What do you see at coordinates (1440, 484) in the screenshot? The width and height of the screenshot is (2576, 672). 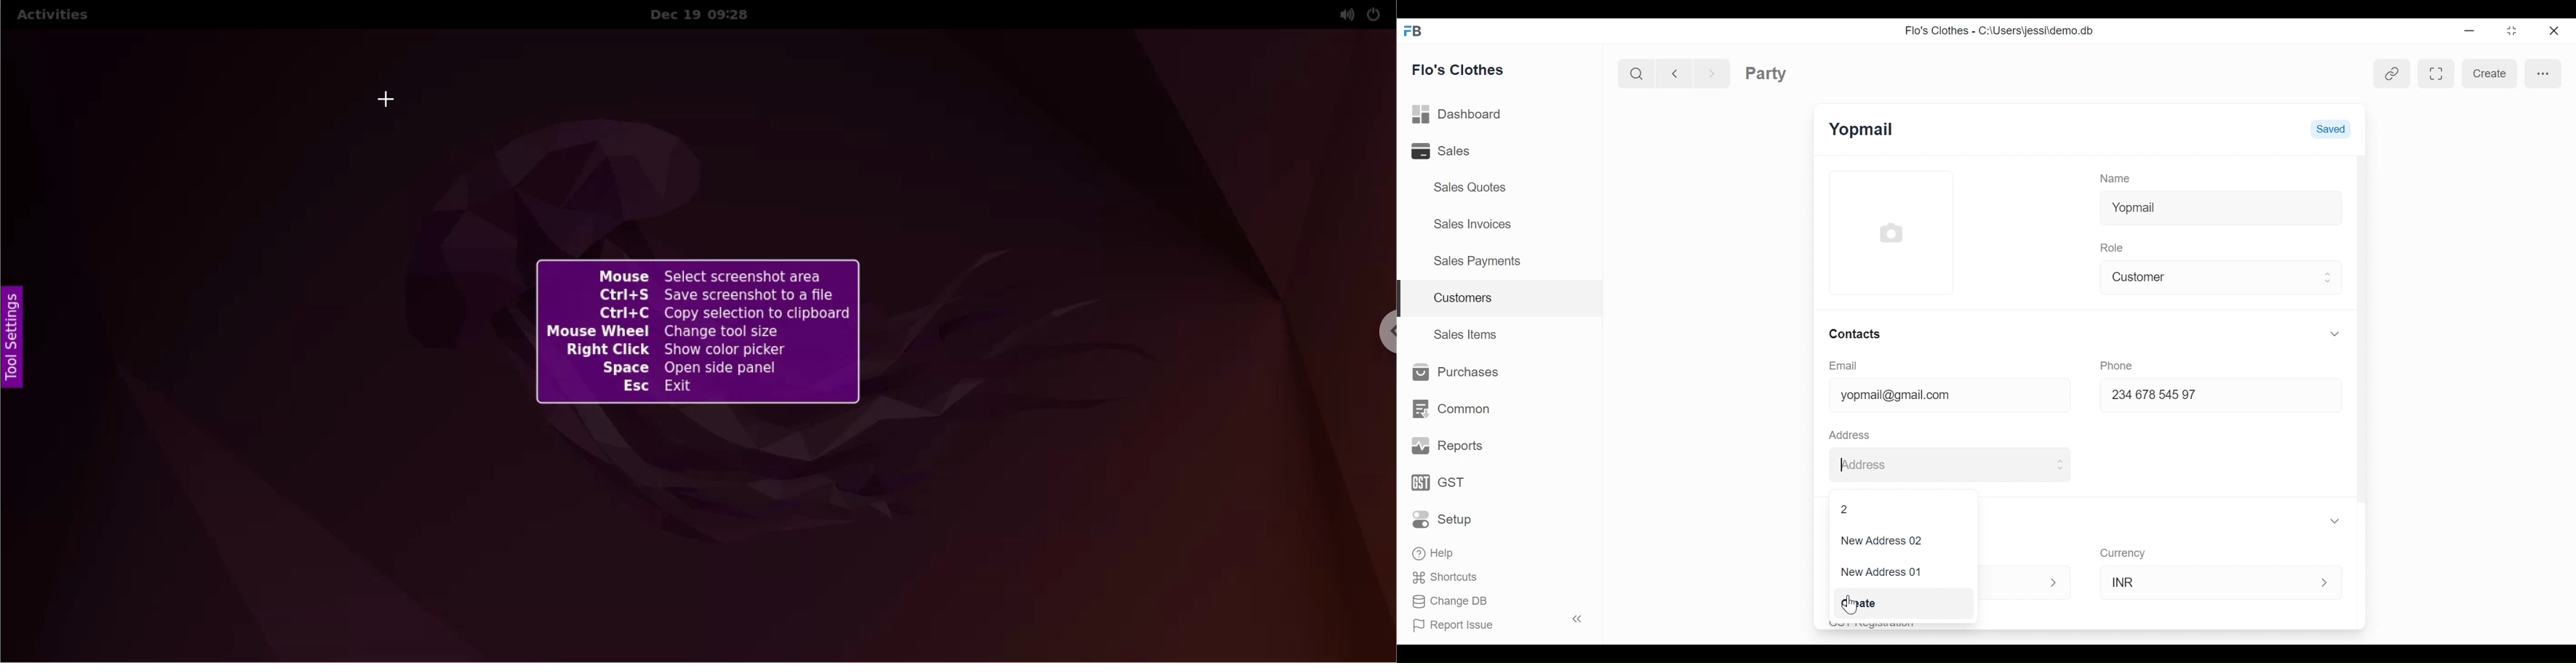 I see `GST` at bounding box center [1440, 484].